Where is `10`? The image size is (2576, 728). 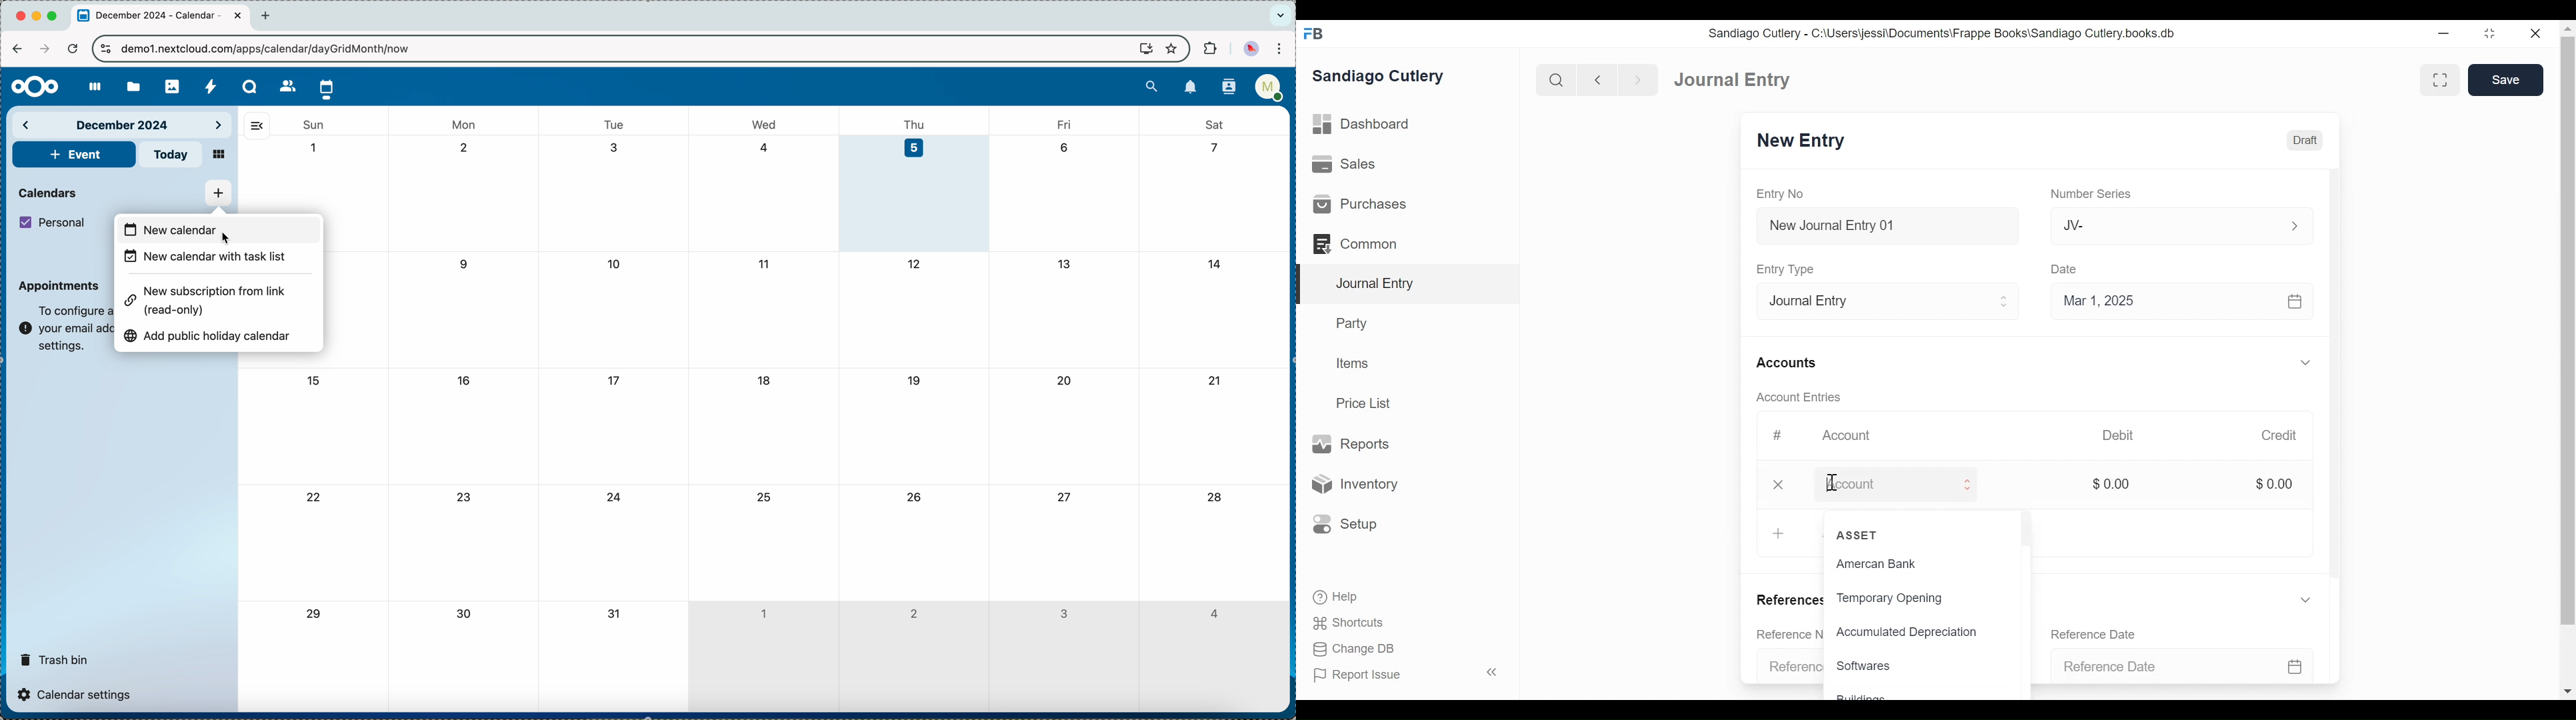 10 is located at coordinates (616, 265).